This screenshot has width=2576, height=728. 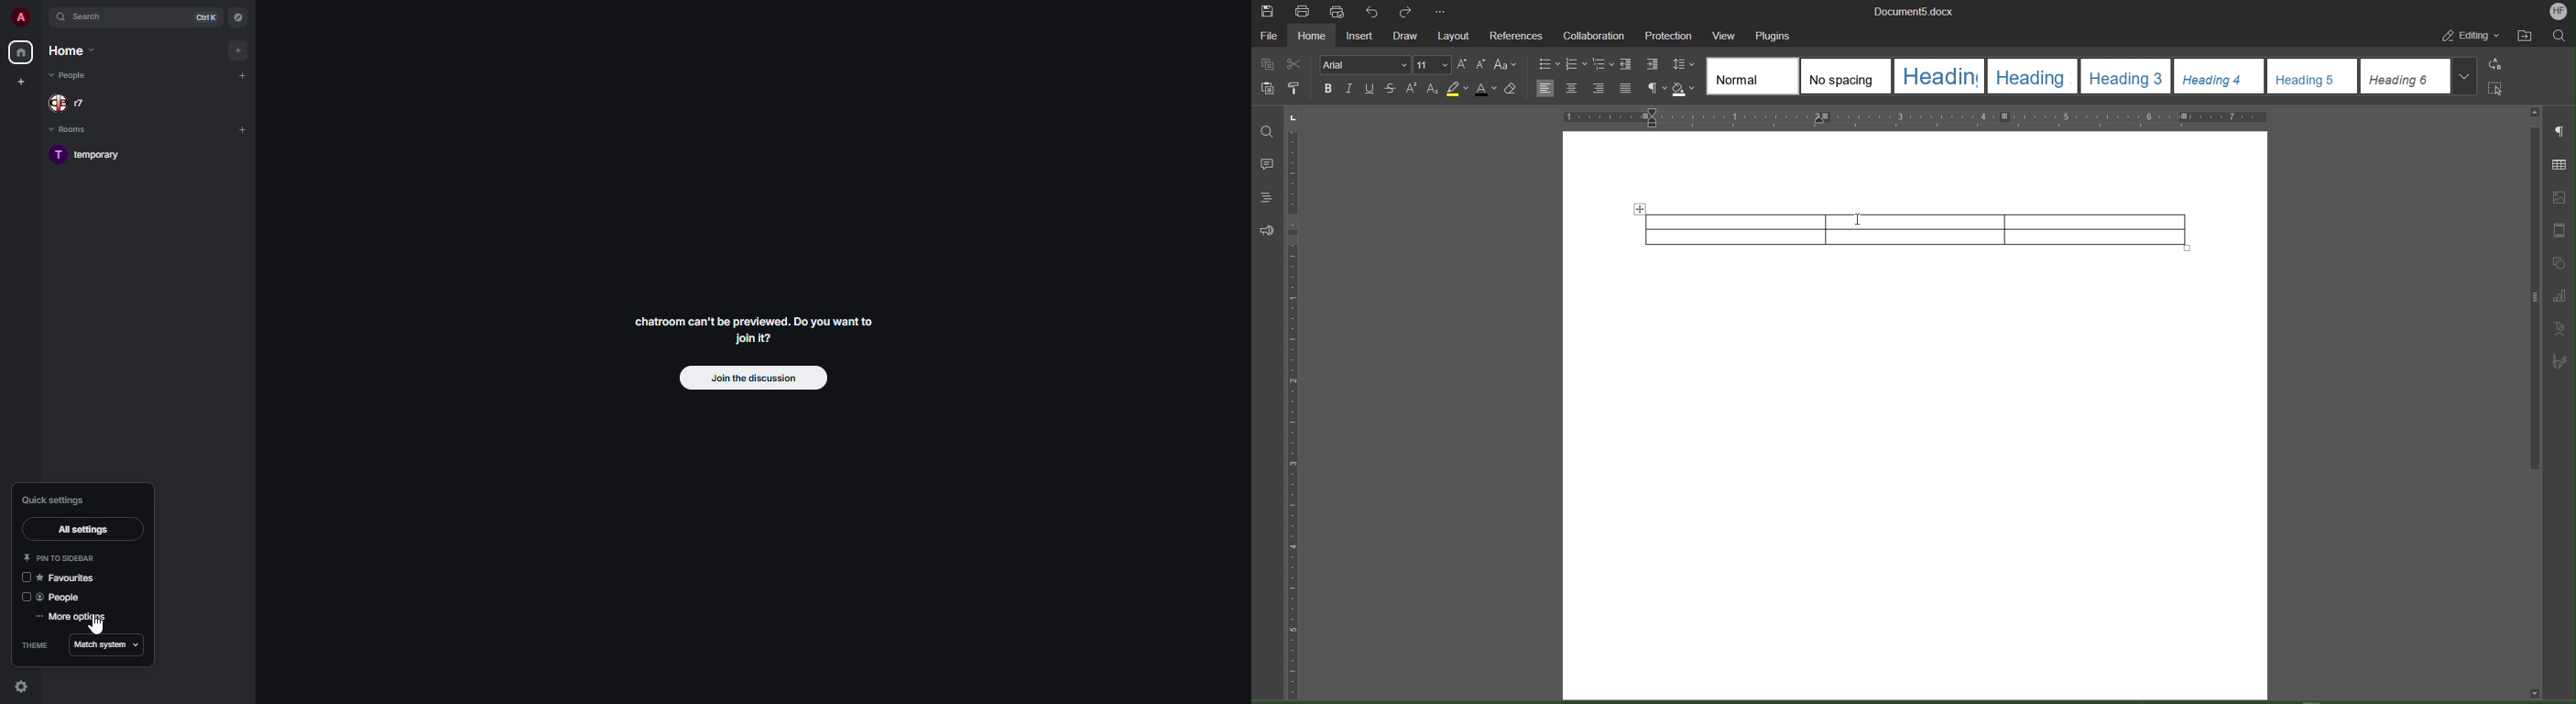 What do you see at coordinates (1409, 38) in the screenshot?
I see `Draw` at bounding box center [1409, 38].